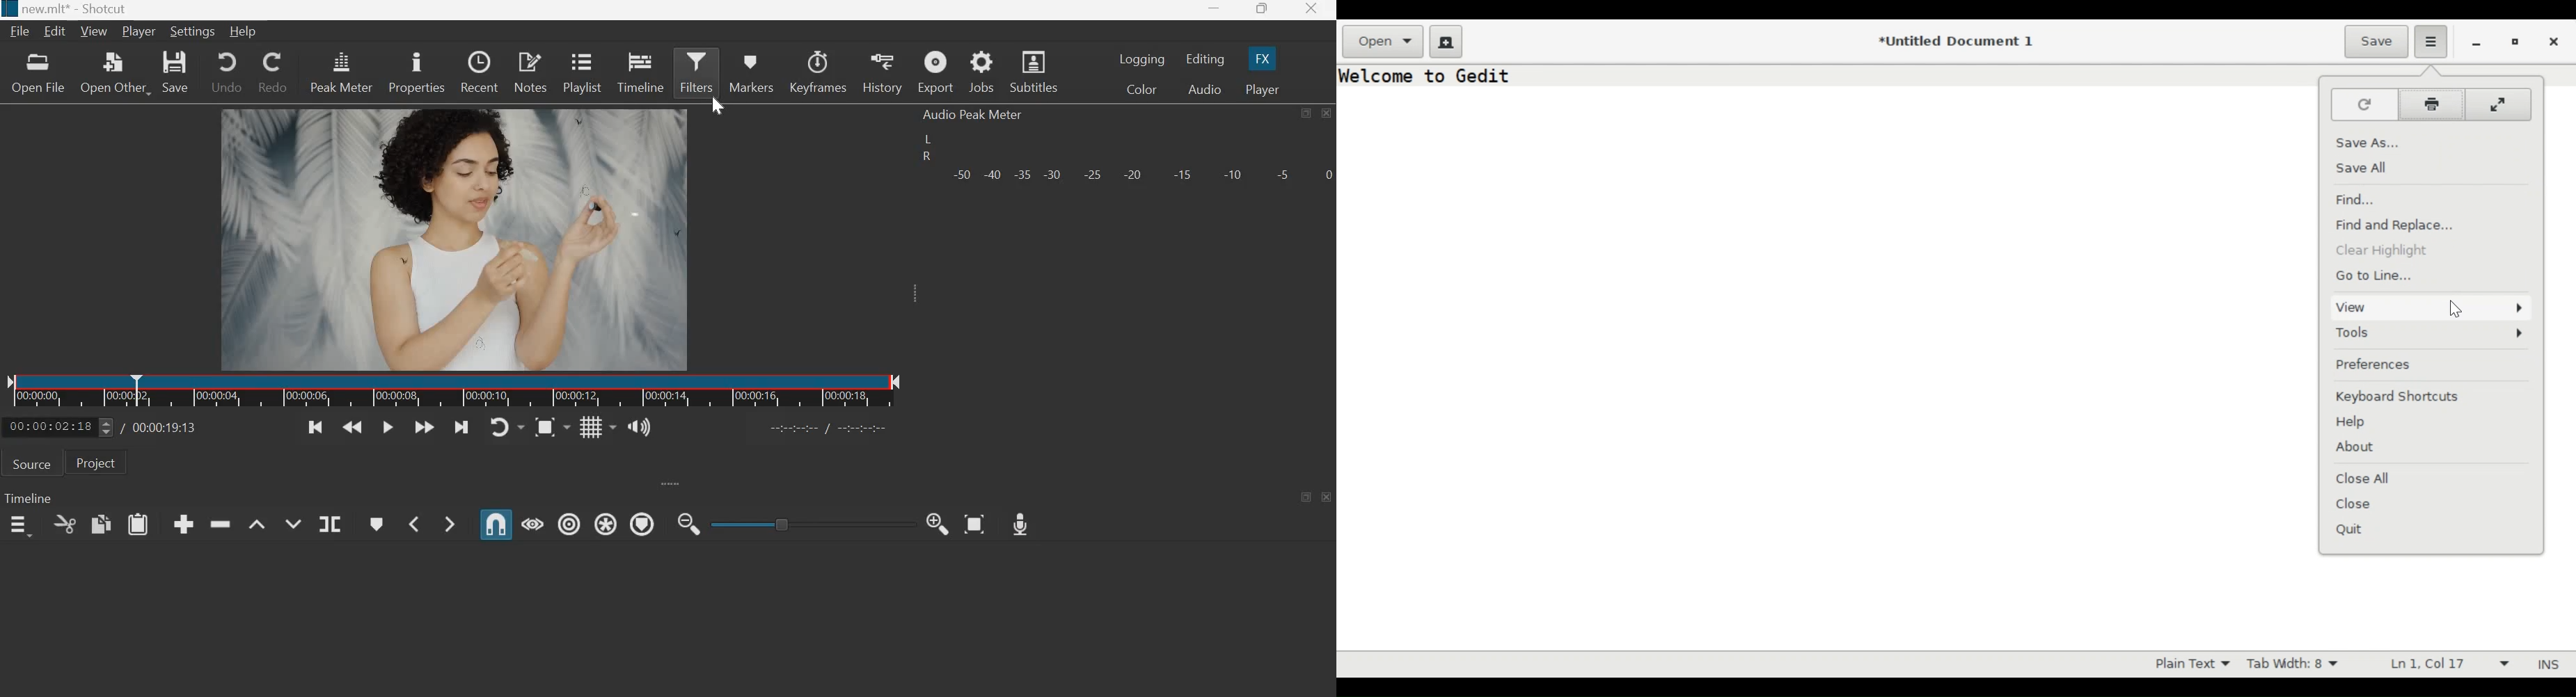 The width and height of the screenshot is (2576, 700). Describe the element at coordinates (2353, 530) in the screenshot. I see `Quit` at that location.